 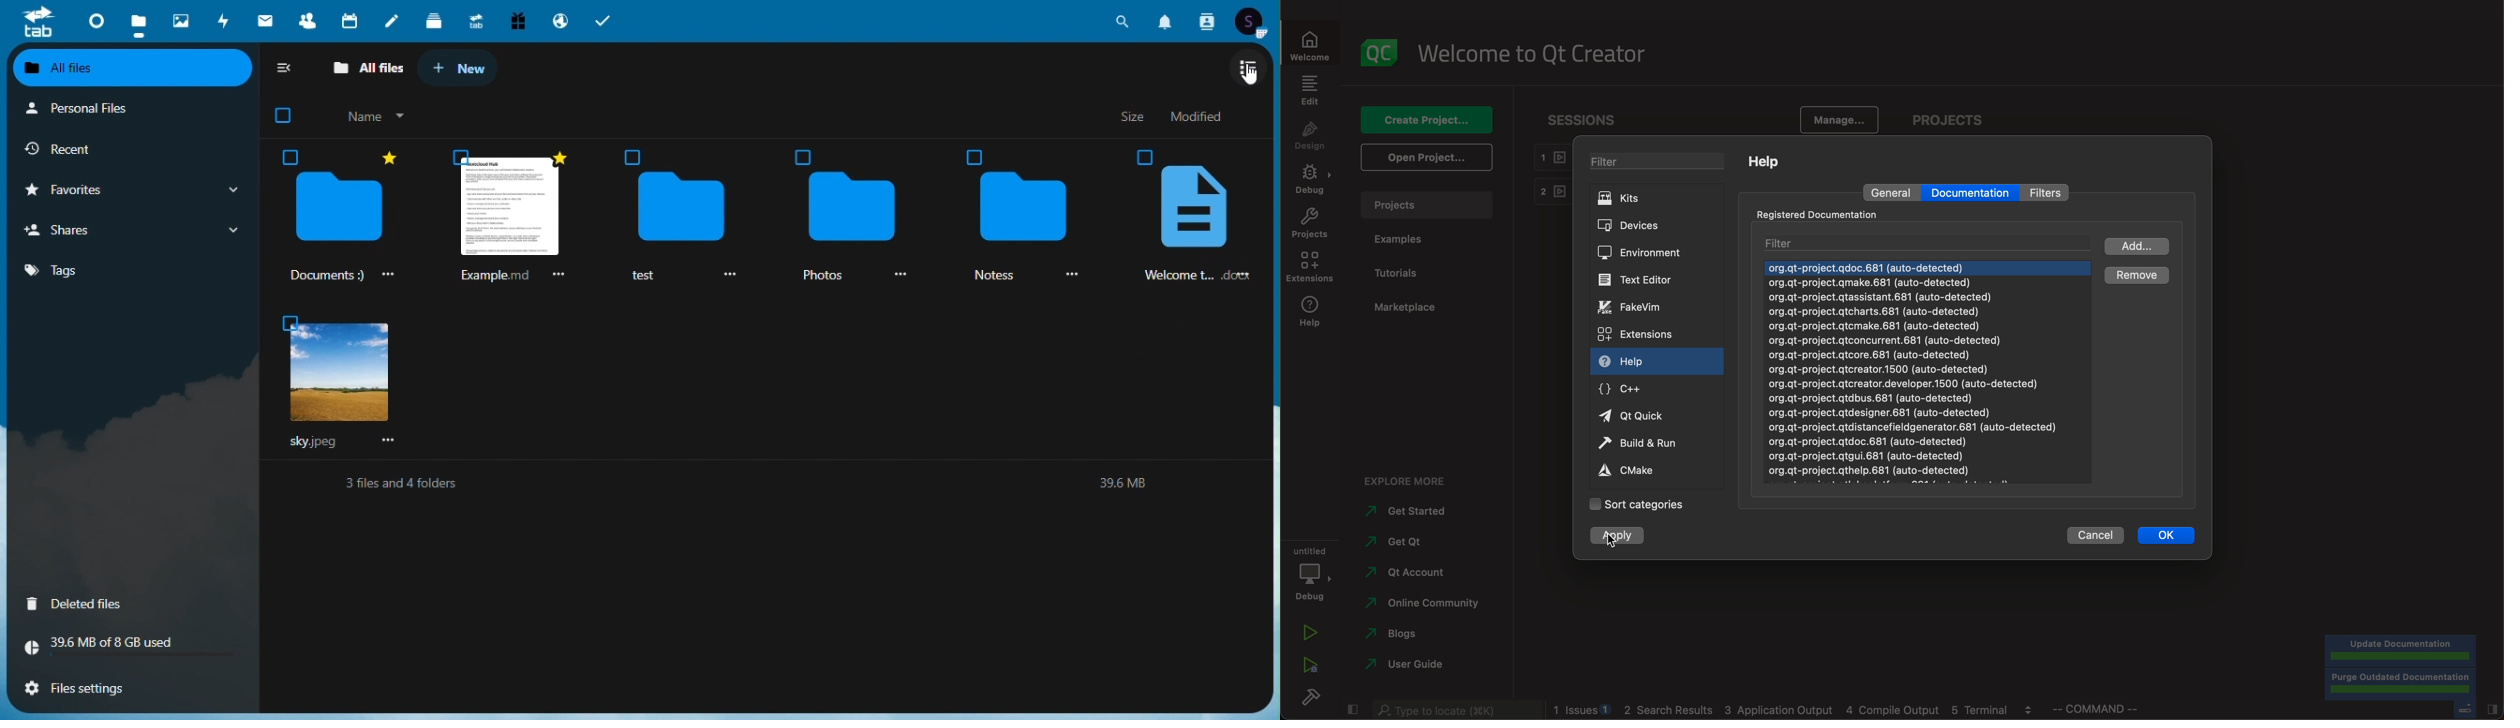 What do you see at coordinates (340, 210) in the screenshot?
I see `documents folder` at bounding box center [340, 210].